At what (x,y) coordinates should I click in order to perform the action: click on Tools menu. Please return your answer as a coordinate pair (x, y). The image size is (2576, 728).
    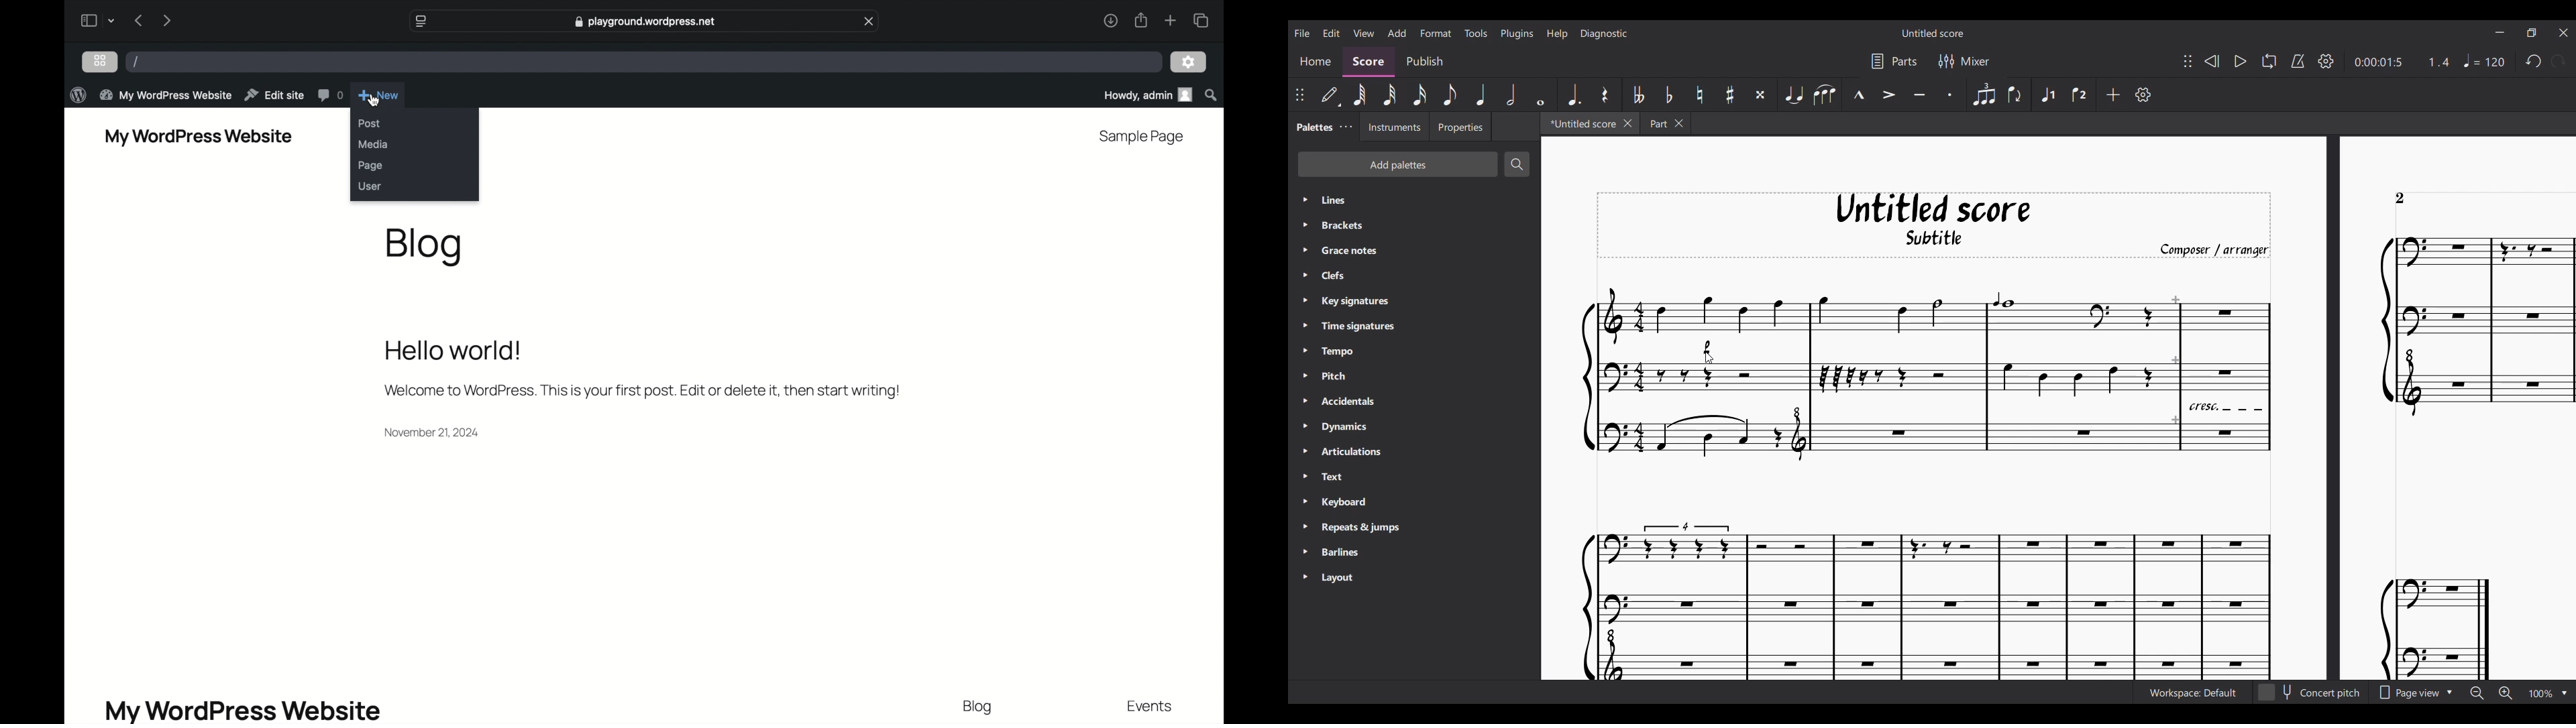
    Looking at the image, I should click on (1475, 33).